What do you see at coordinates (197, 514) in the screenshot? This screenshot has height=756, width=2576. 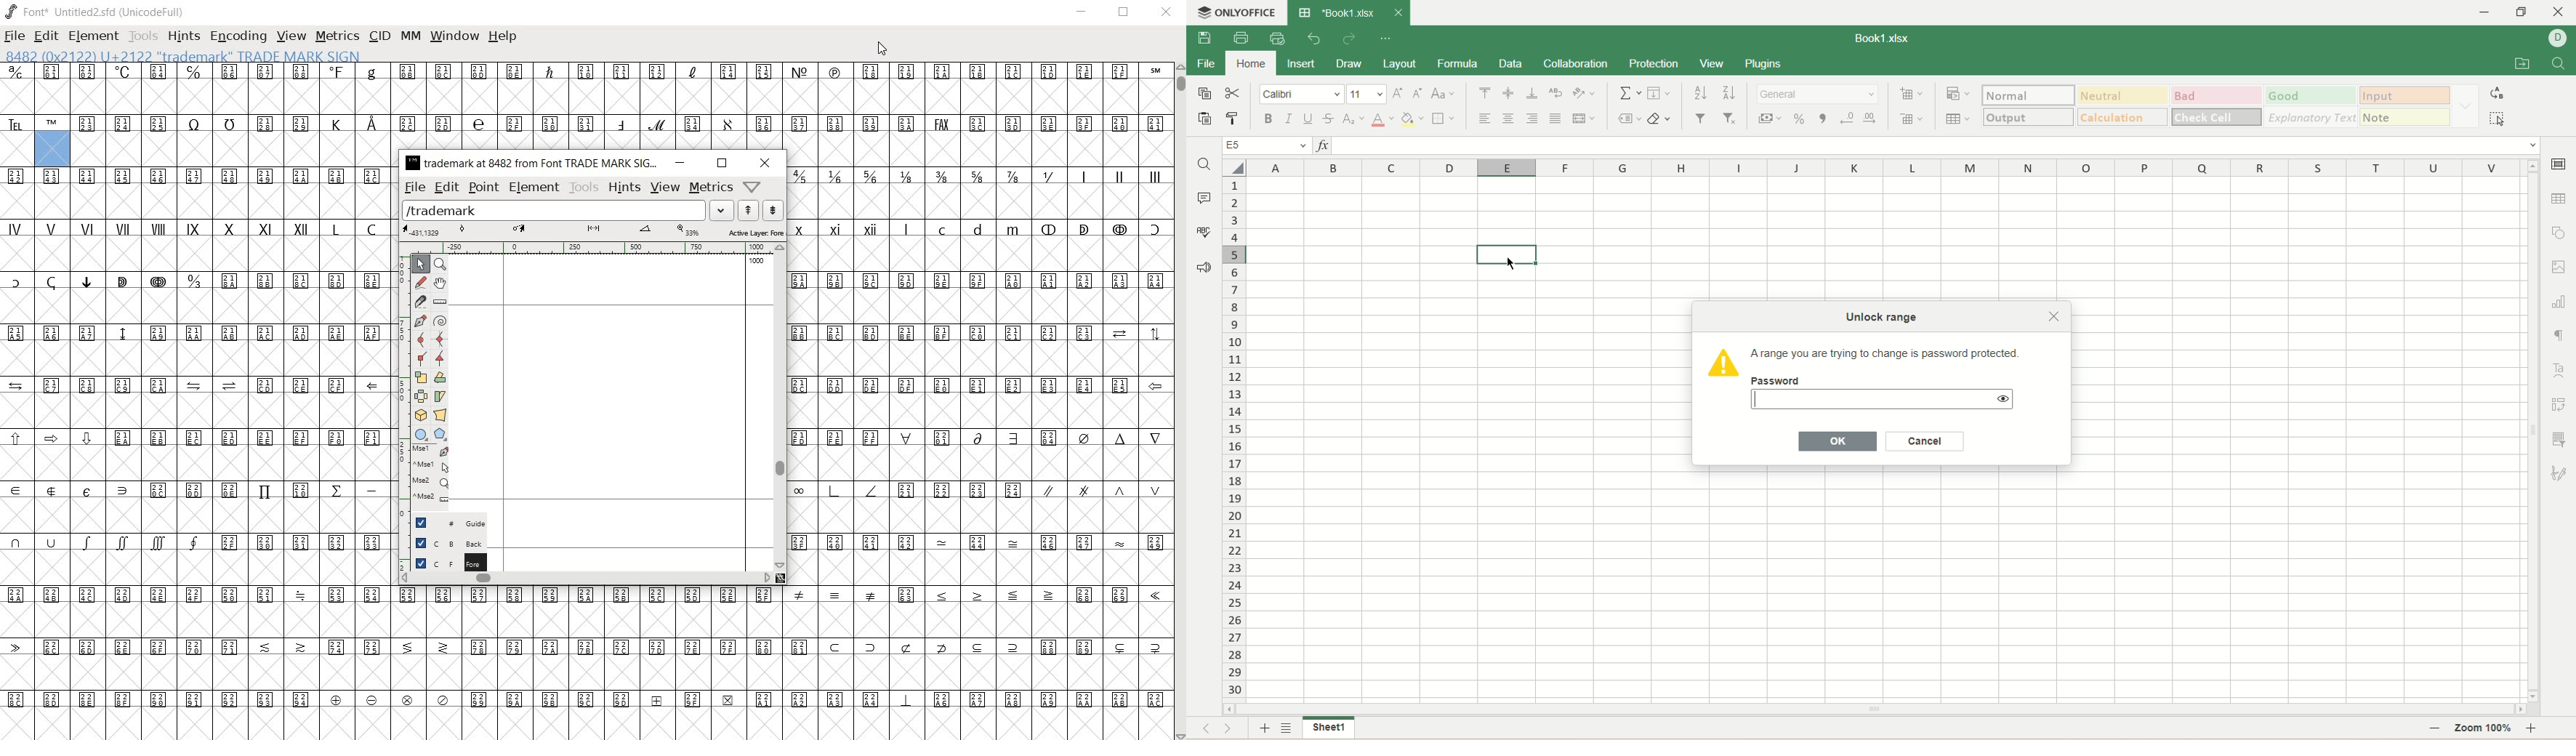 I see `symbols` at bounding box center [197, 514].